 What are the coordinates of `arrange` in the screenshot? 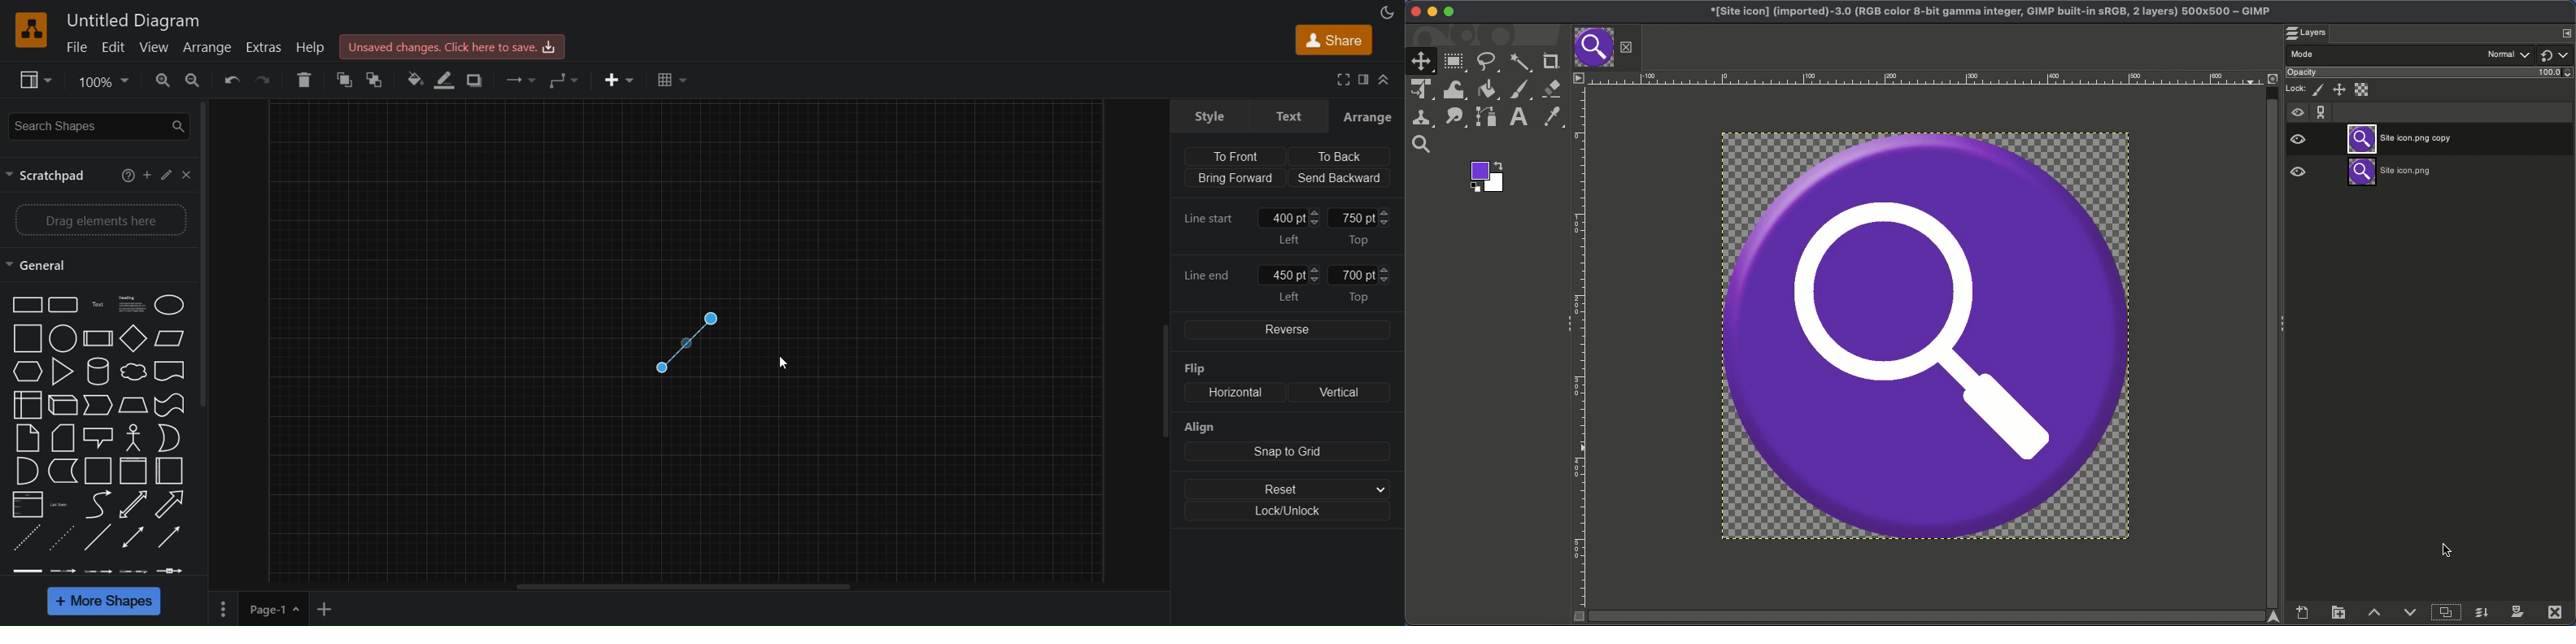 It's located at (1368, 116).